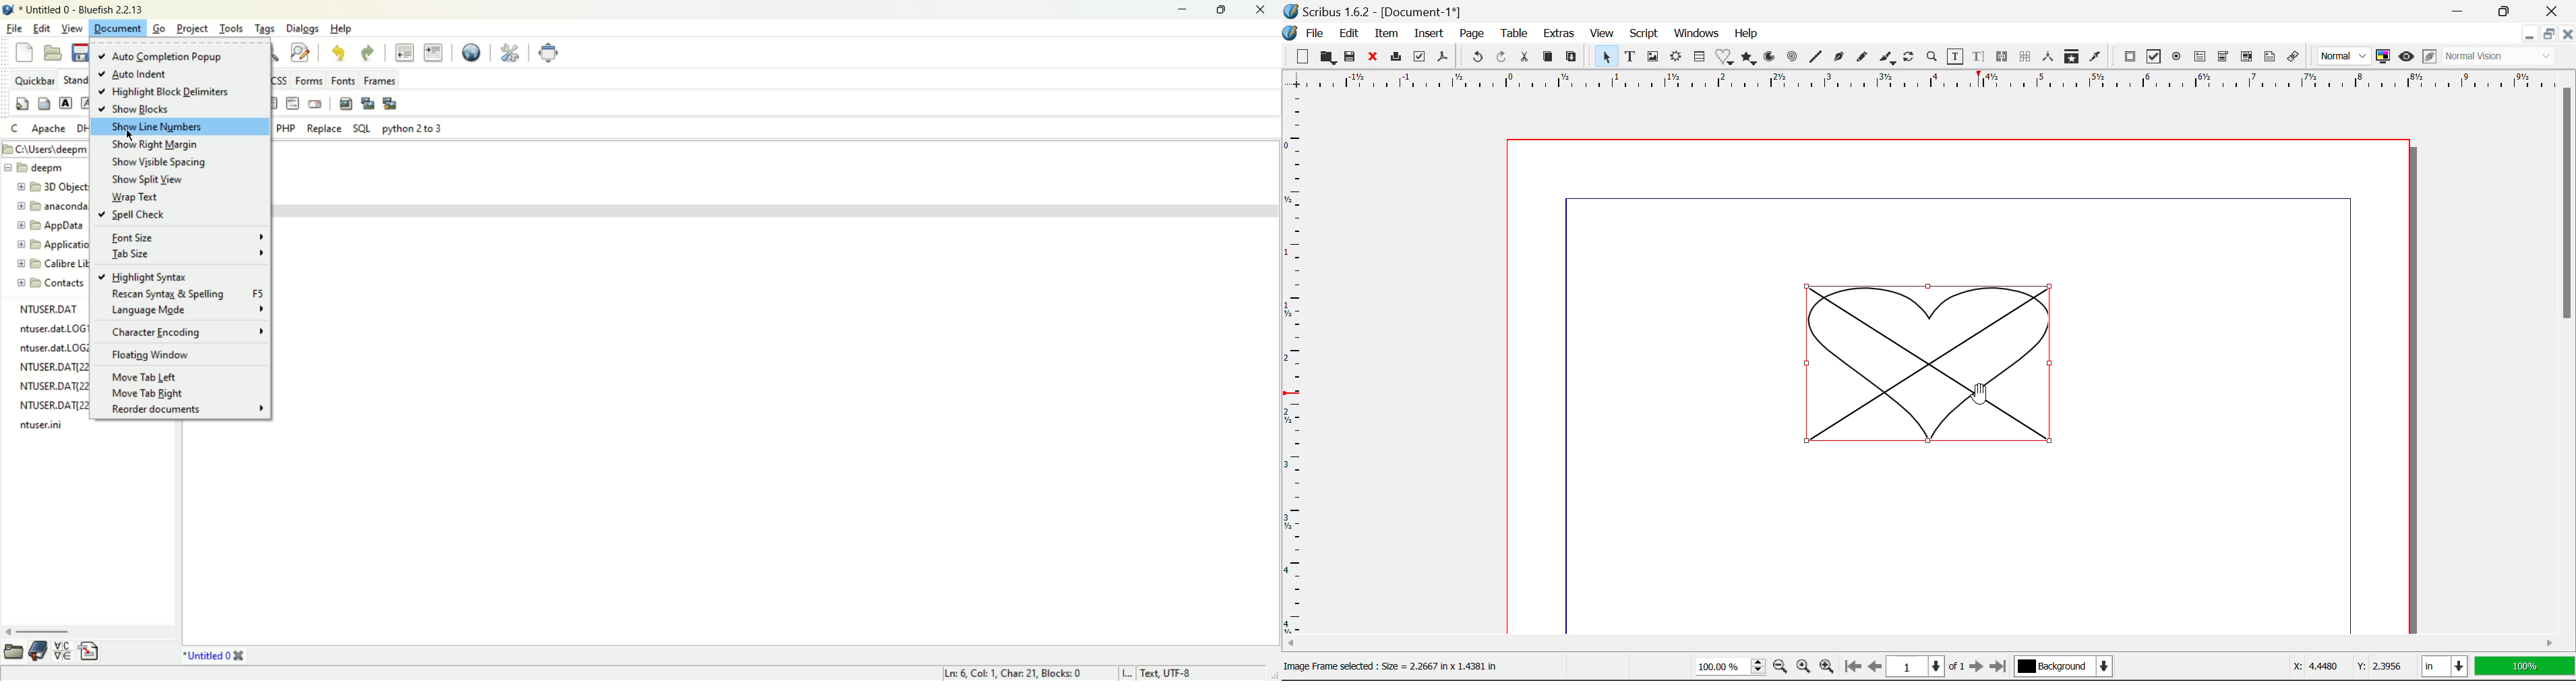 The image size is (2576, 700). What do you see at coordinates (2556, 11) in the screenshot?
I see `Close` at bounding box center [2556, 11].